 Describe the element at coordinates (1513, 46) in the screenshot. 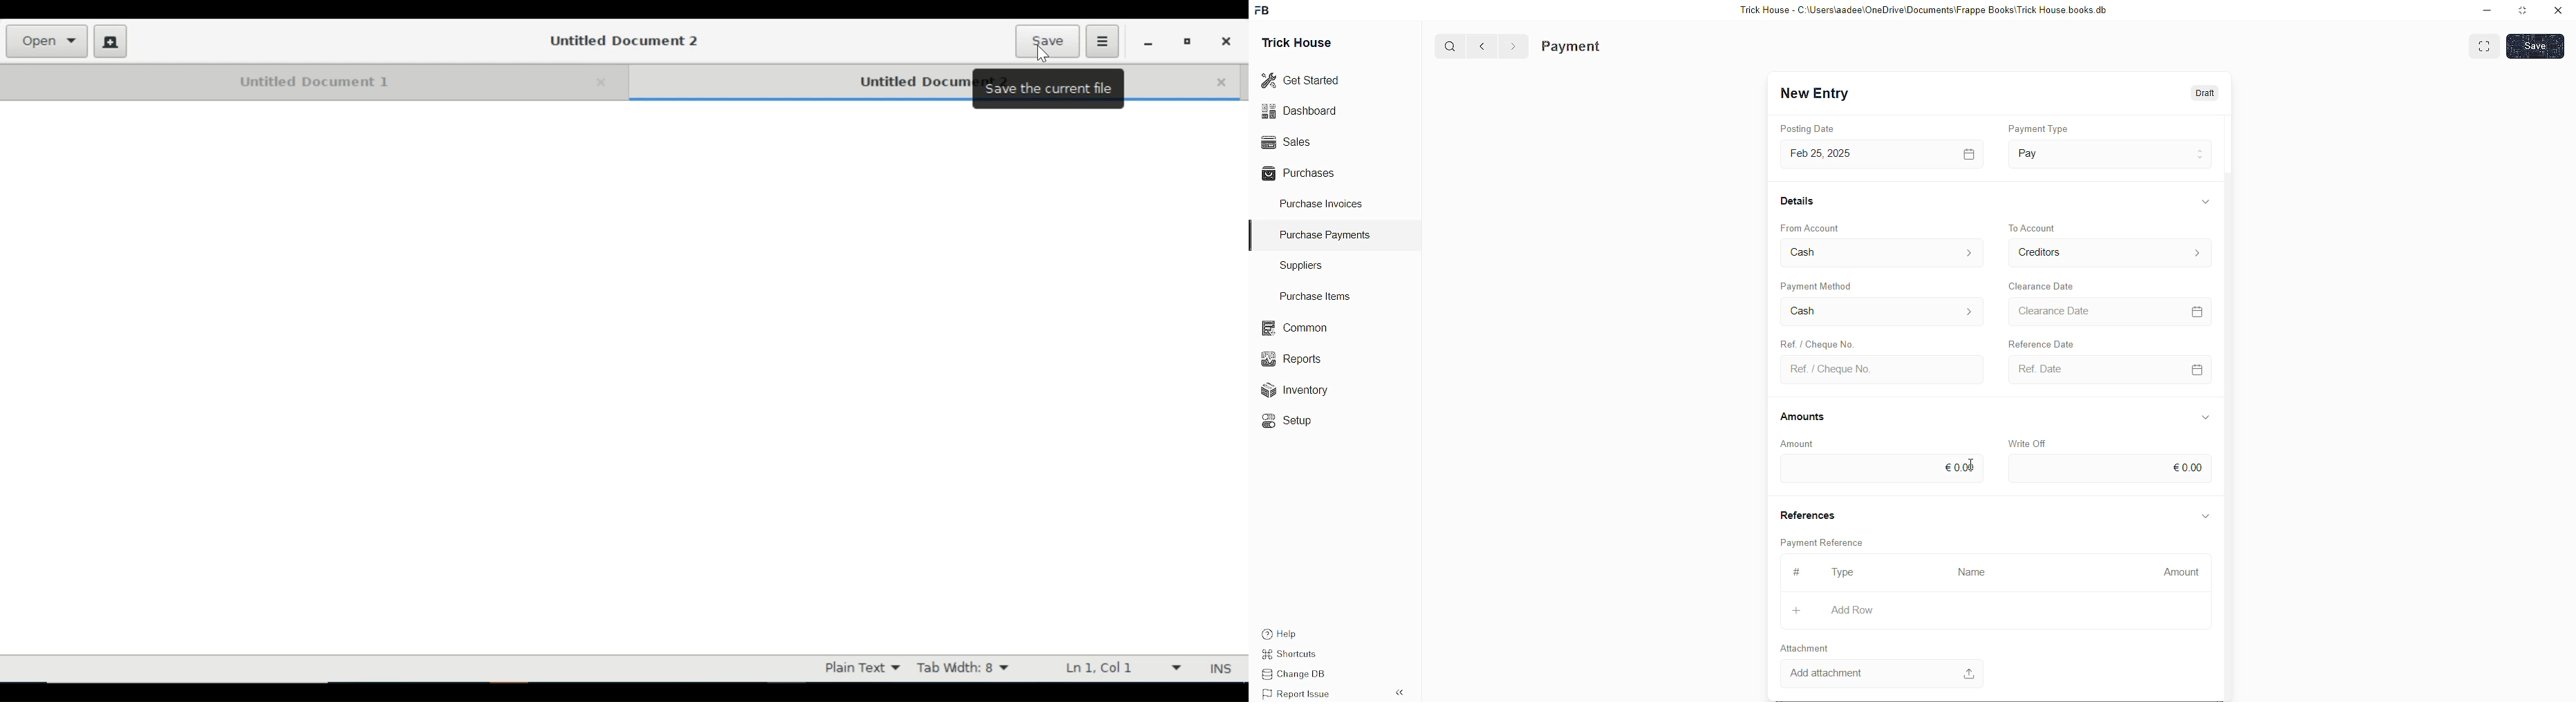

I see `>` at that location.